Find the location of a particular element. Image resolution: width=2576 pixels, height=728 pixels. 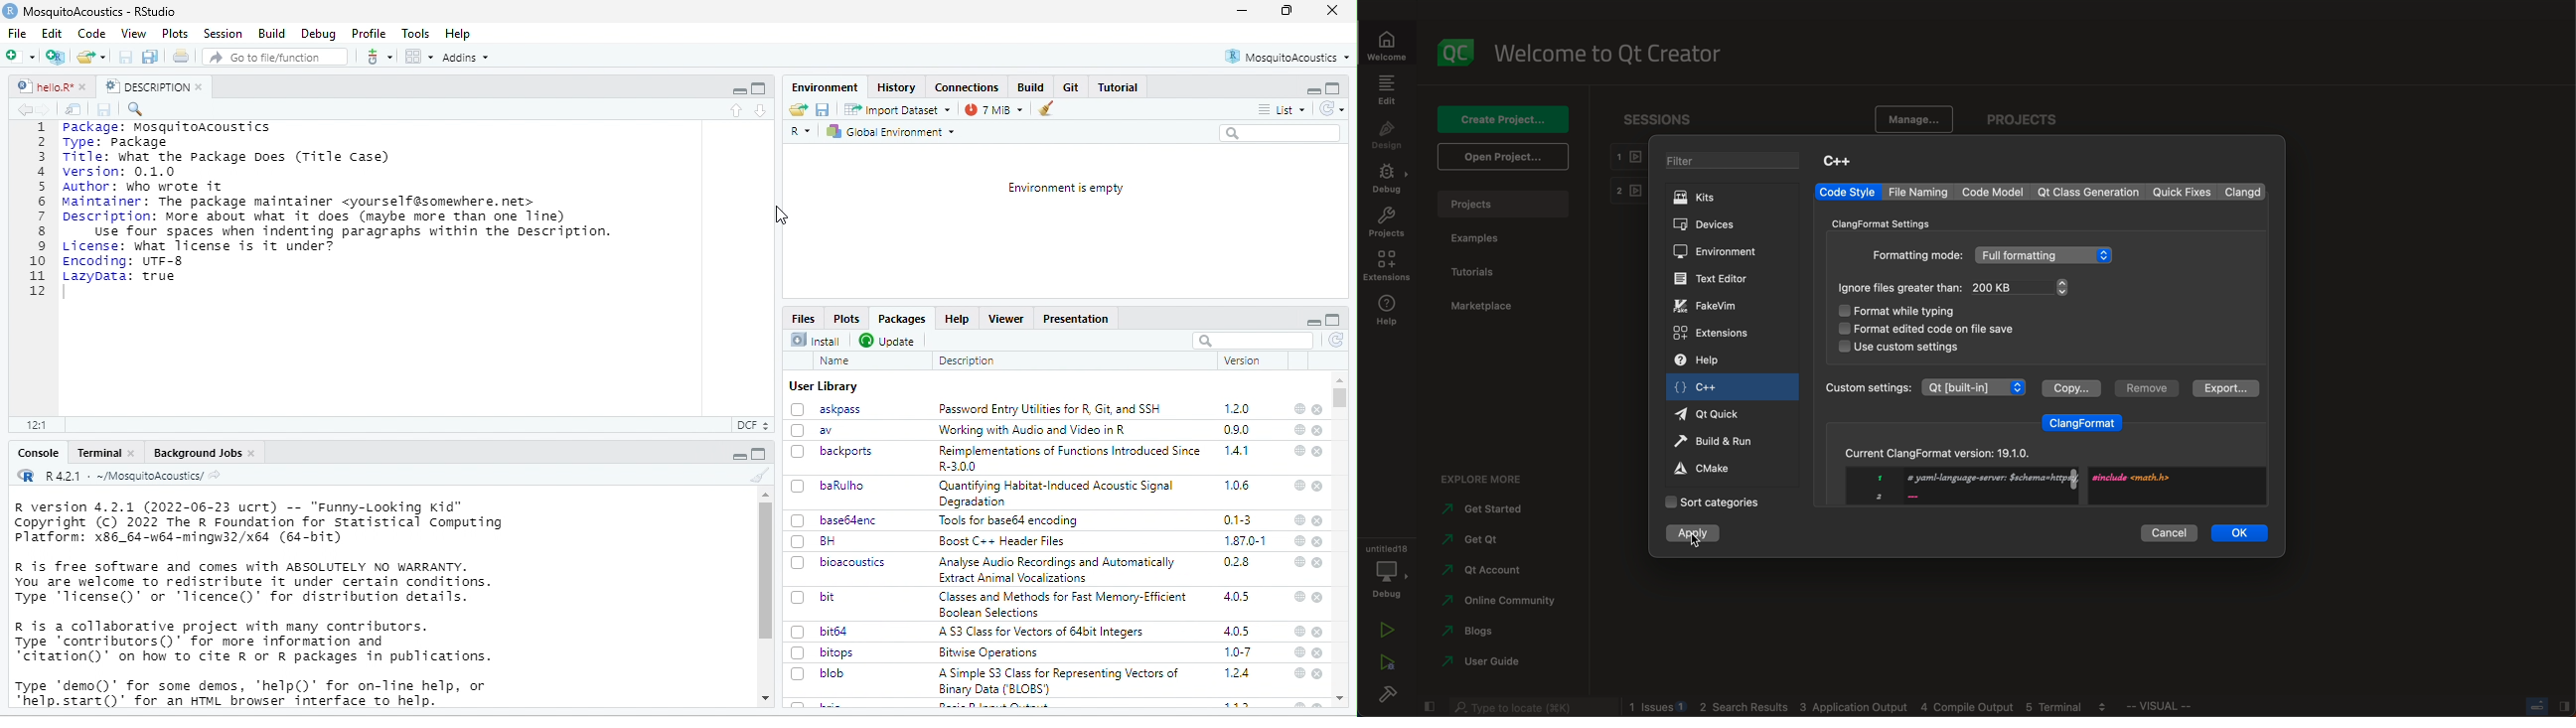

save current document is located at coordinates (126, 57).